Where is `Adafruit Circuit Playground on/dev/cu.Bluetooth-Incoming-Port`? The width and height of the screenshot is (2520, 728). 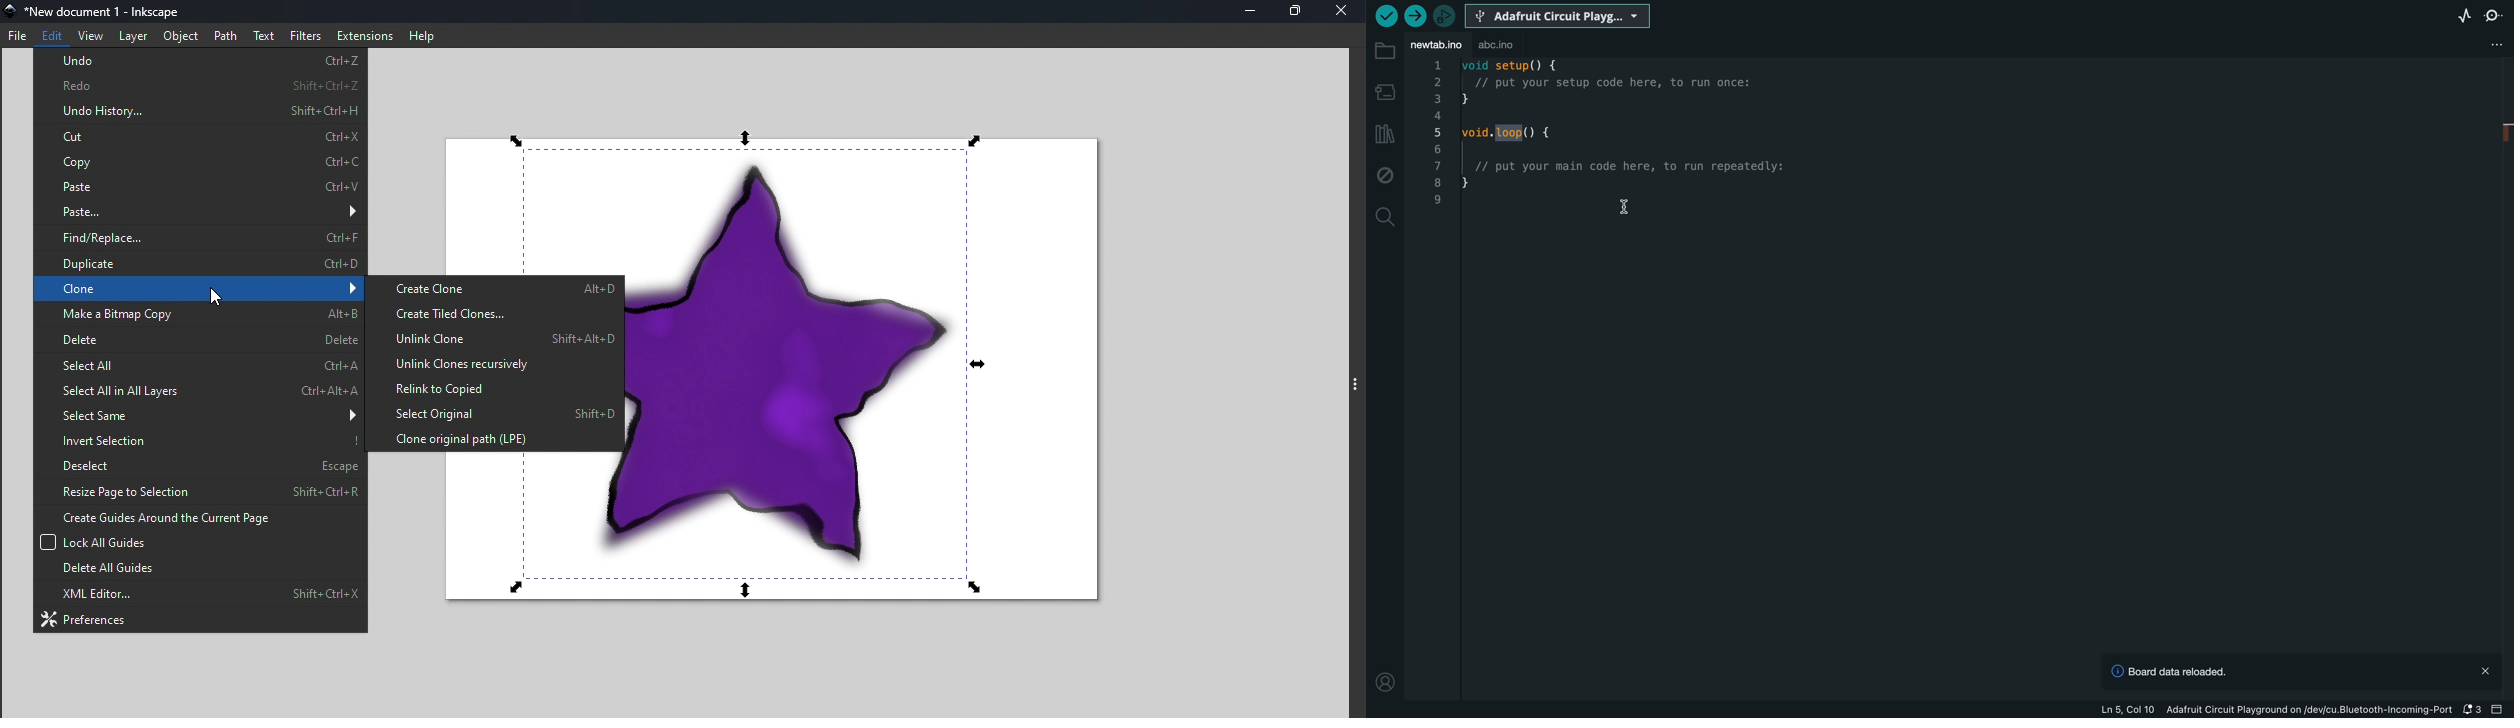
Adafruit Circuit Playground on/dev/cu.Bluetooth-Incoming-Port is located at coordinates (2311, 710).